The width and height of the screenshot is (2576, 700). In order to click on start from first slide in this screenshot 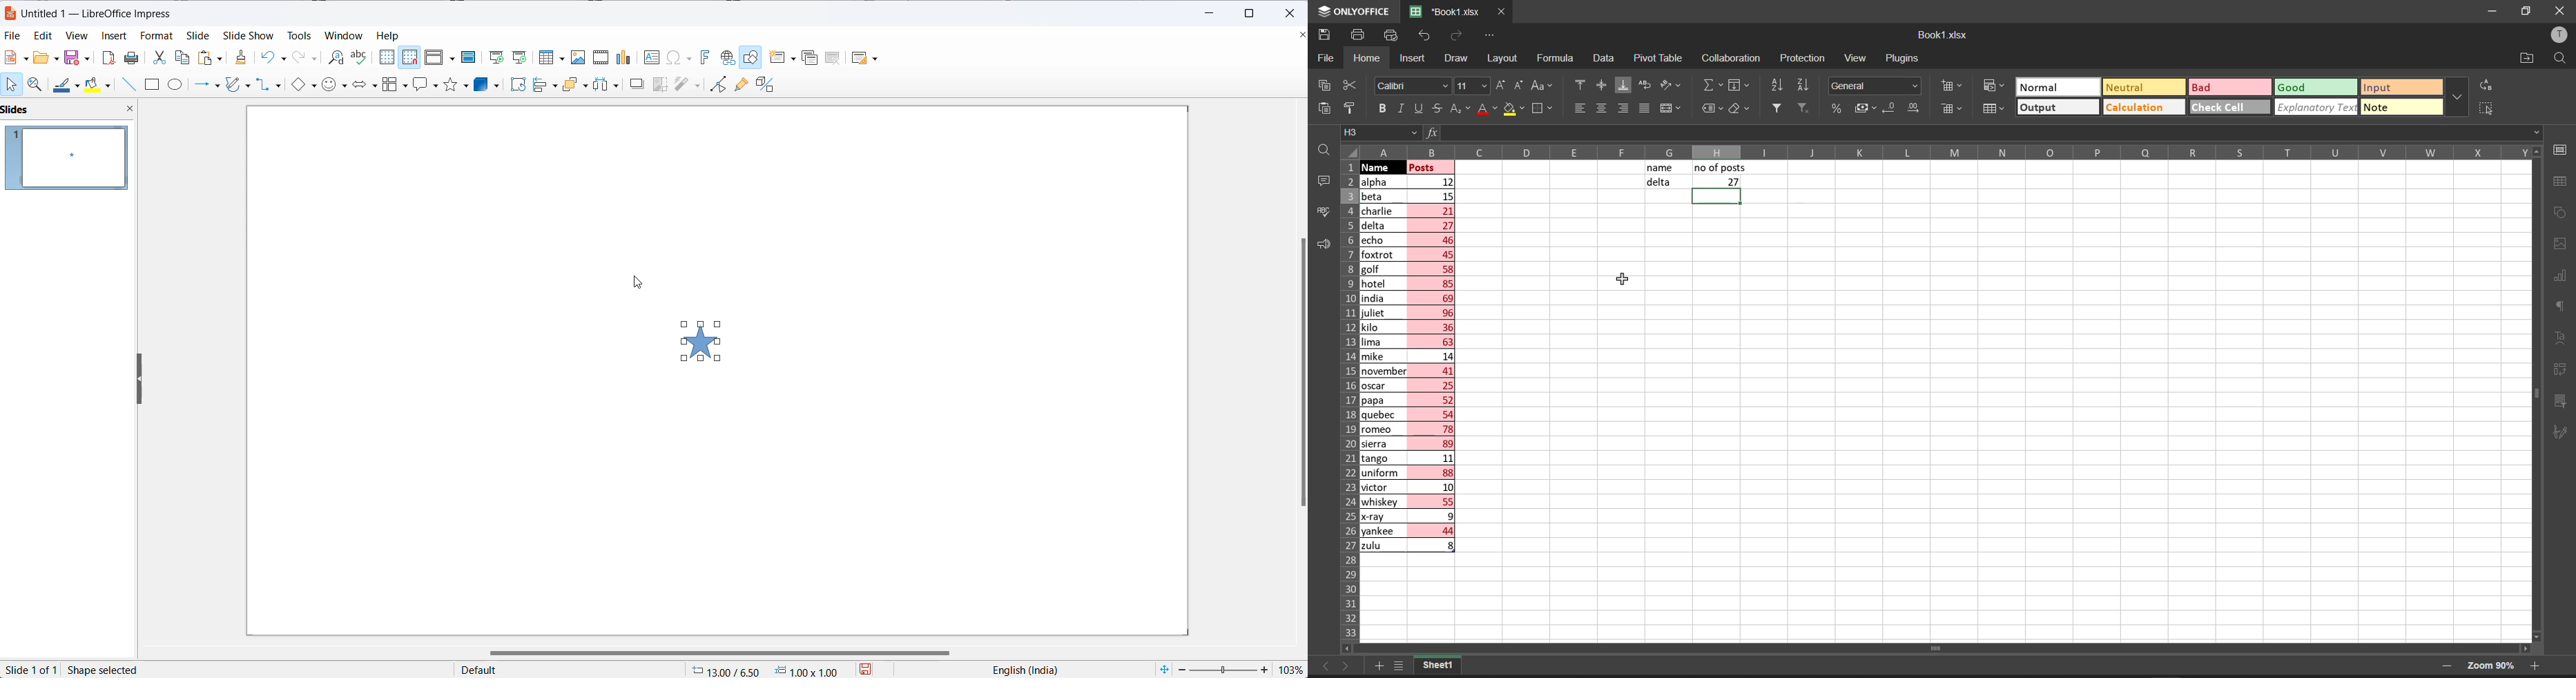, I will do `click(492, 56)`.